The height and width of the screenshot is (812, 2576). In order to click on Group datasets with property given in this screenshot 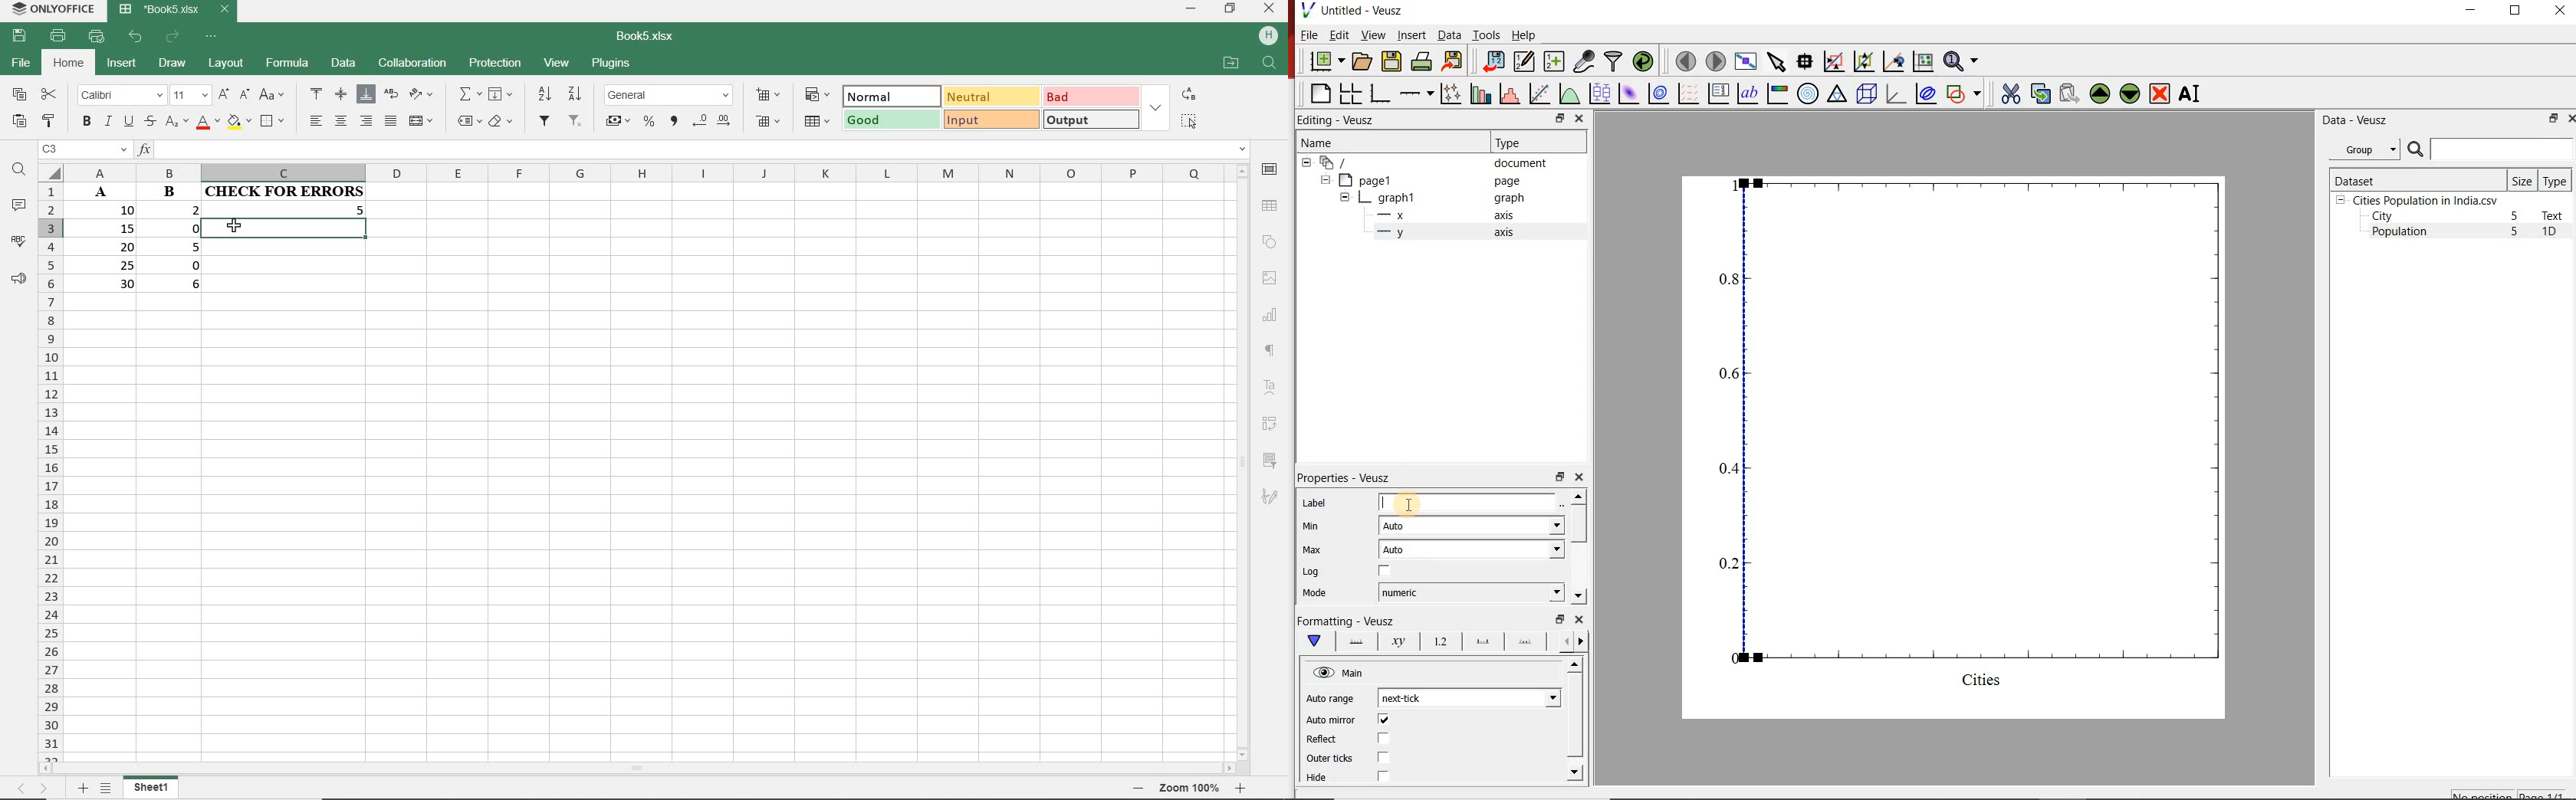, I will do `click(2364, 149)`.